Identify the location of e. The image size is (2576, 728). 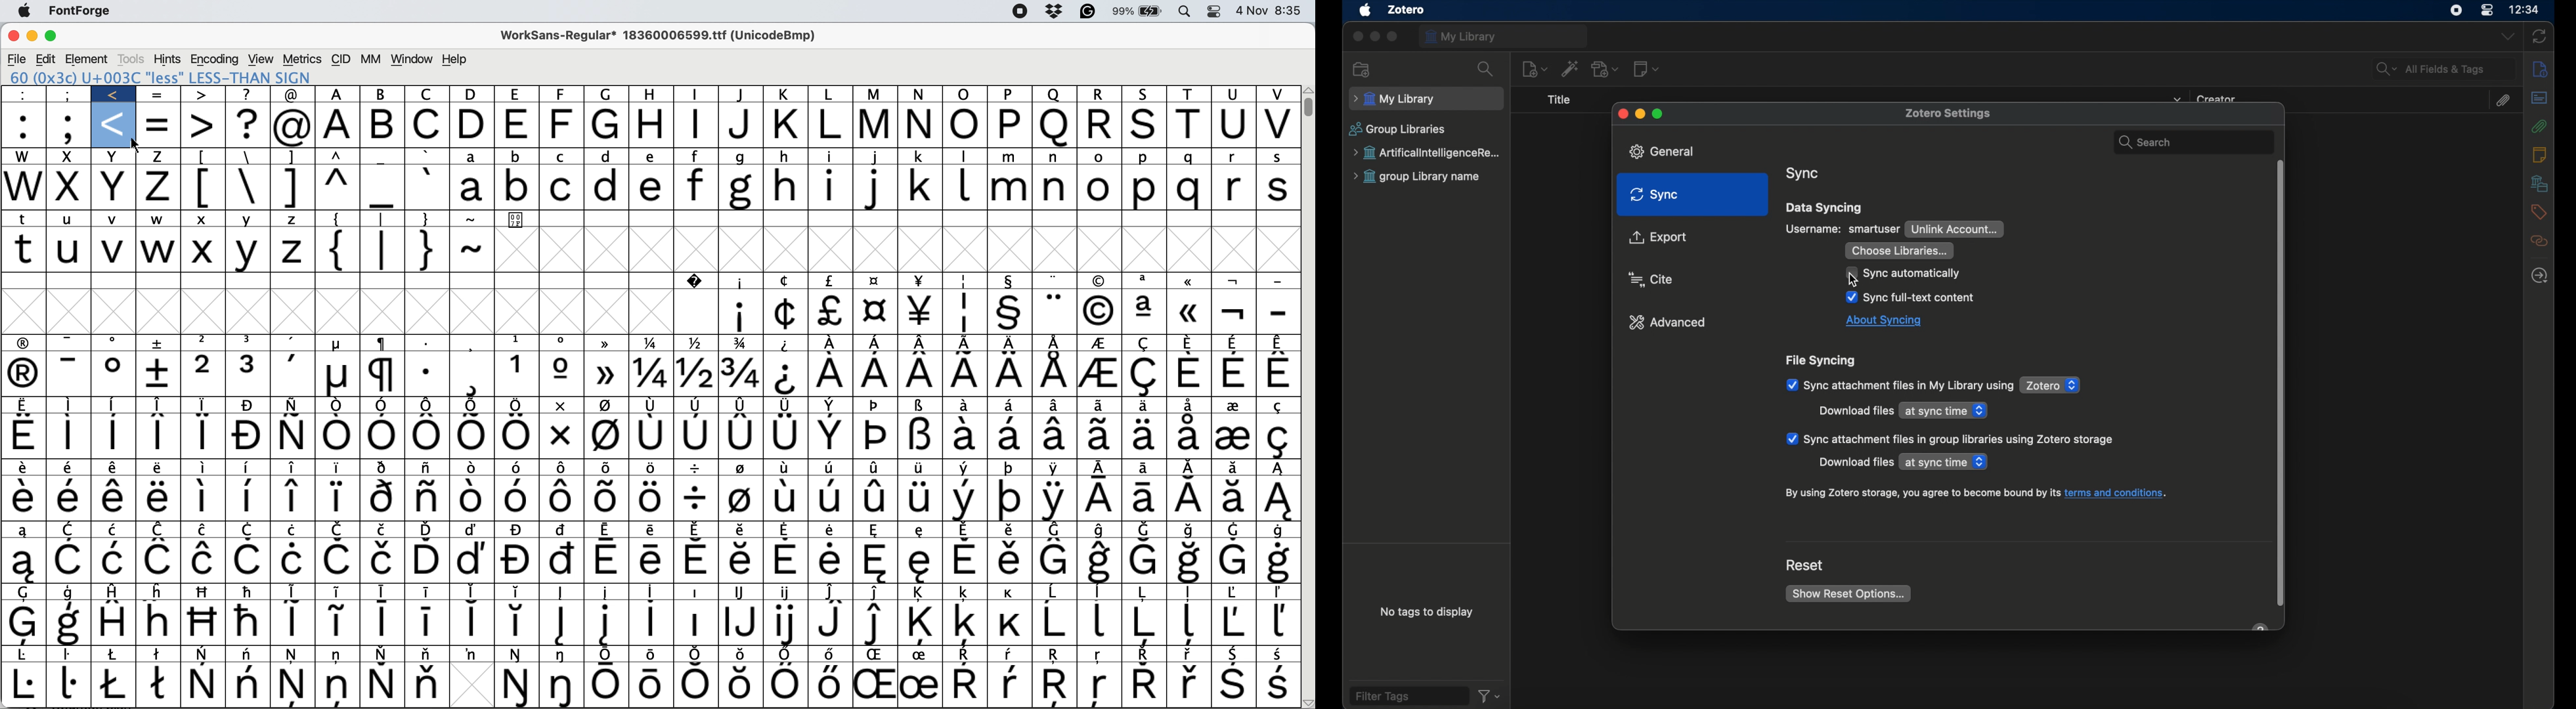
(518, 125).